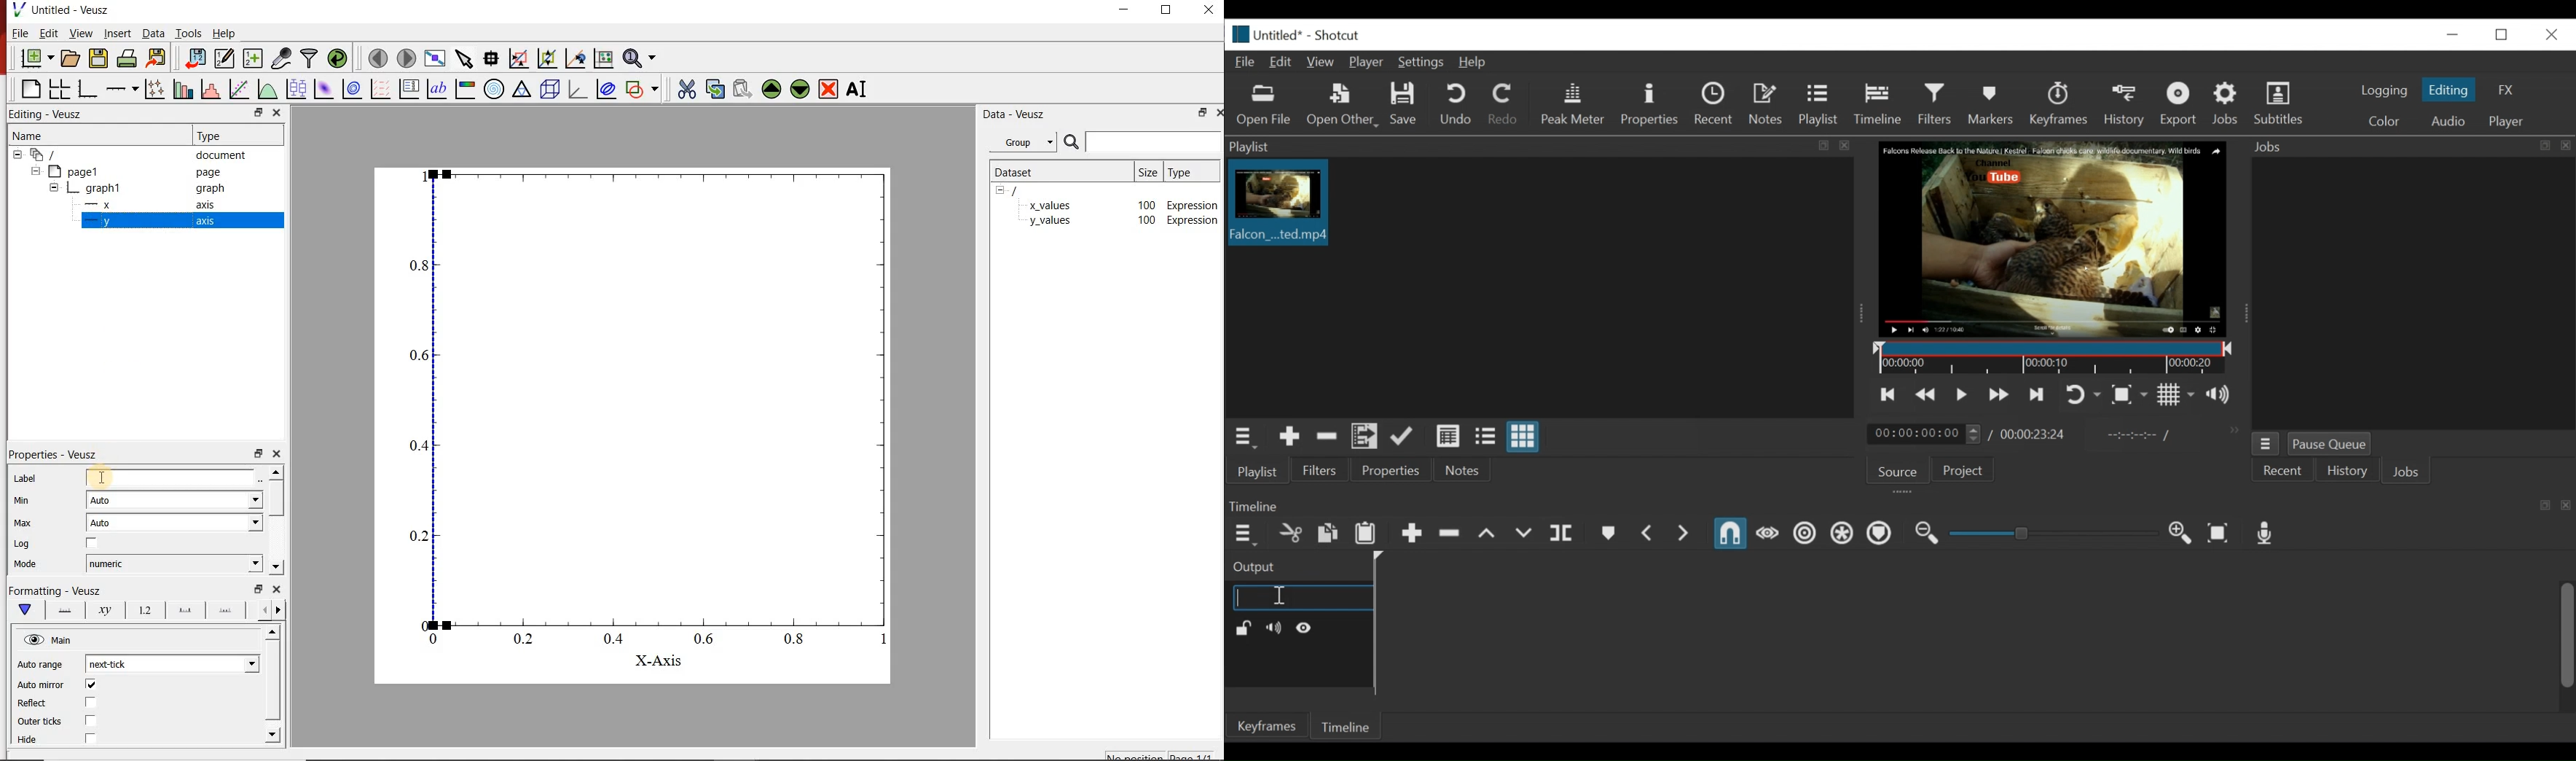  I want to click on axis lane, so click(66, 612).